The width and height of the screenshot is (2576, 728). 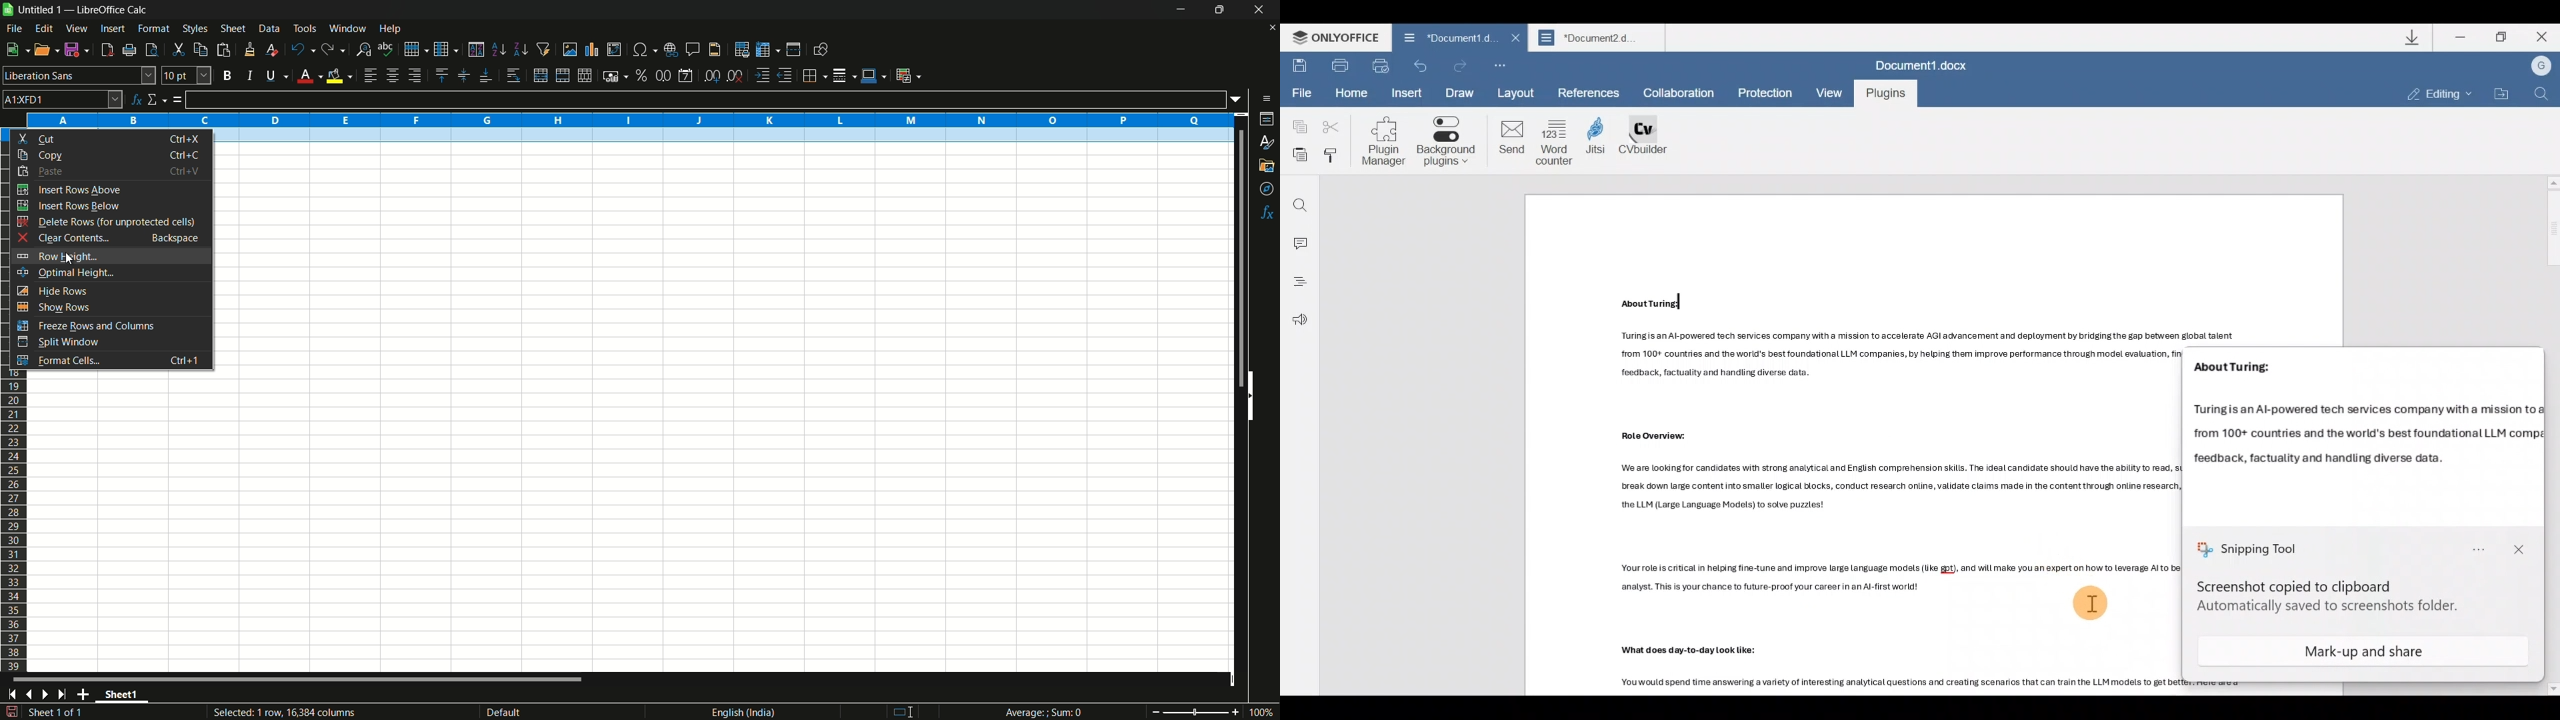 I want to click on scroll bar, so click(x=1233, y=259).